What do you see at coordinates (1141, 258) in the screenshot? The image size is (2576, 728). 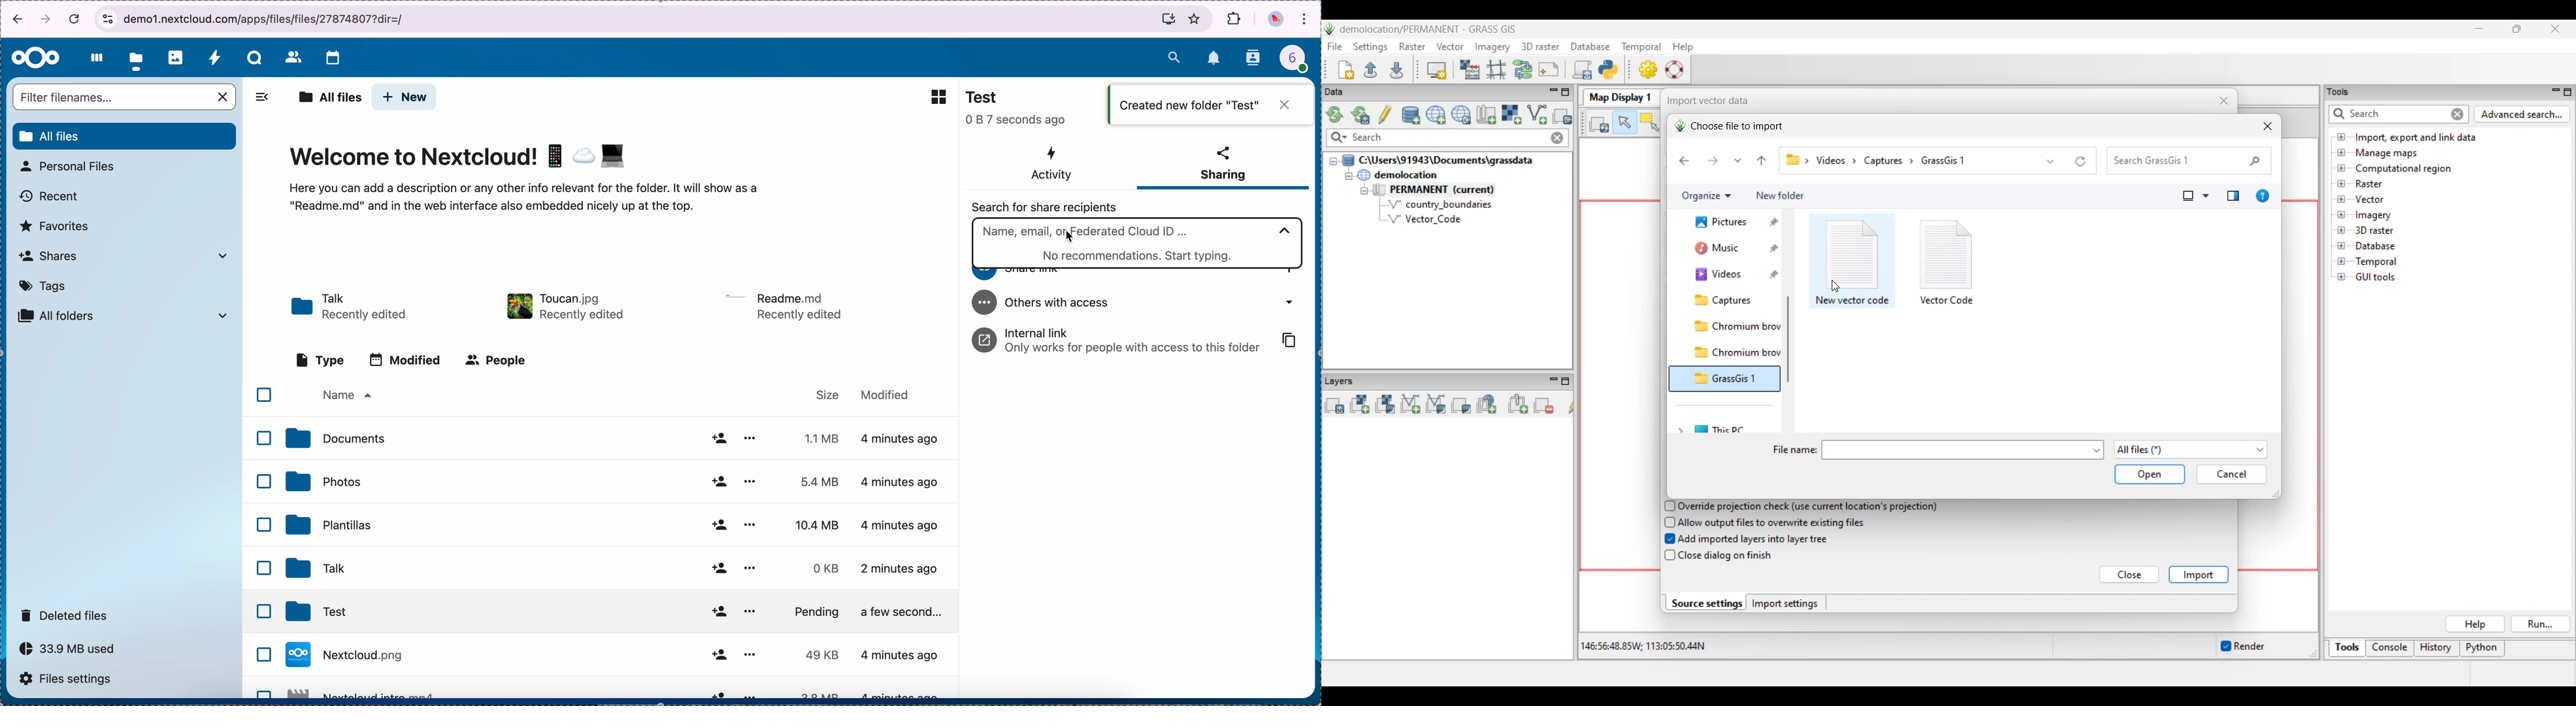 I see `start typing` at bounding box center [1141, 258].